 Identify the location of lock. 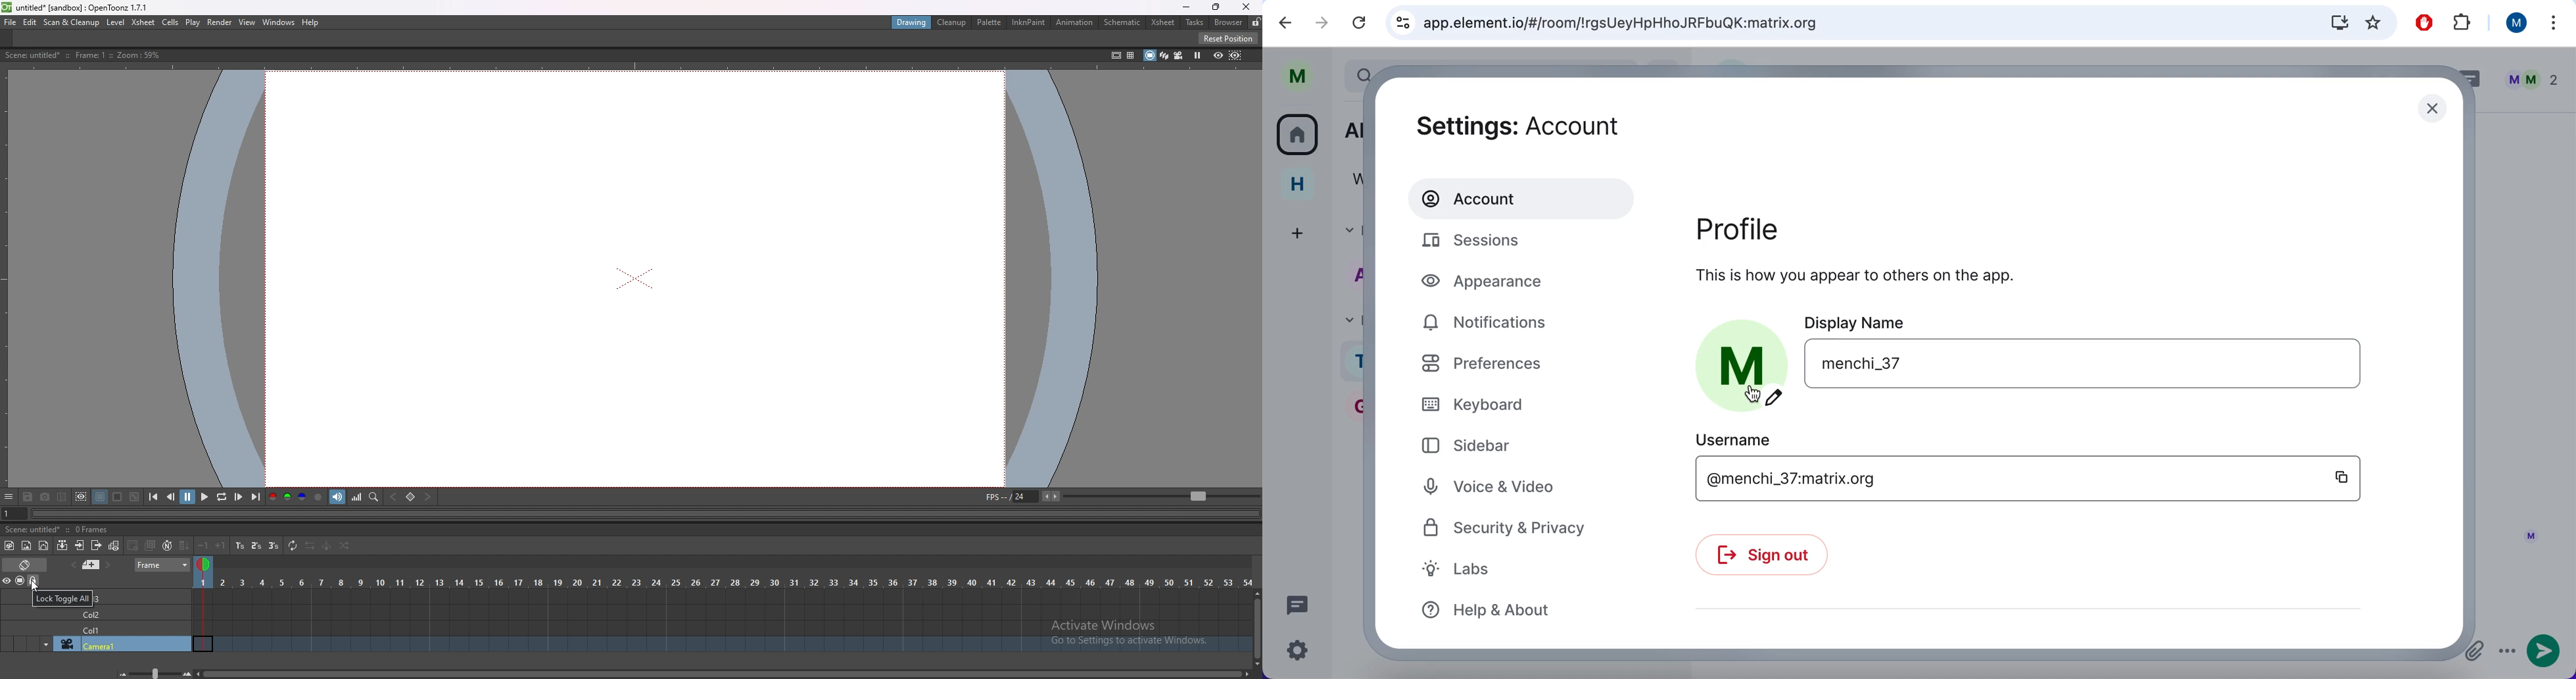
(34, 581).